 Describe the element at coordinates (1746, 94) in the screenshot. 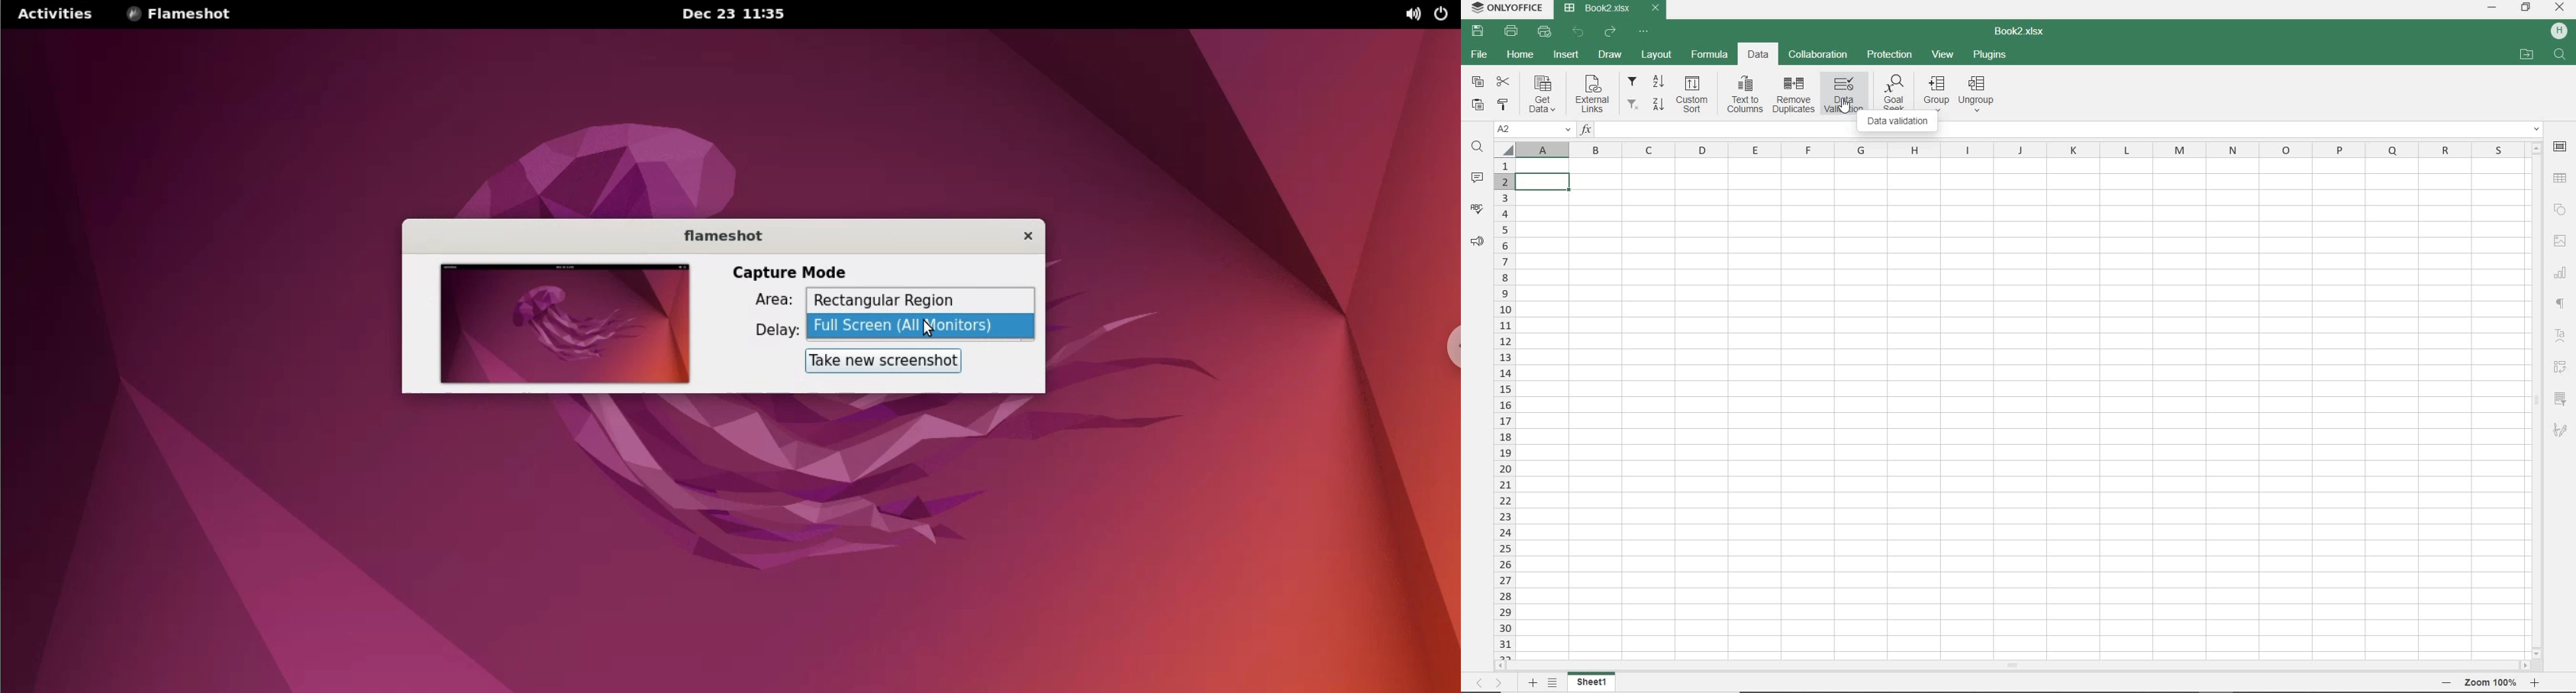

I see `text to columns` at that location.